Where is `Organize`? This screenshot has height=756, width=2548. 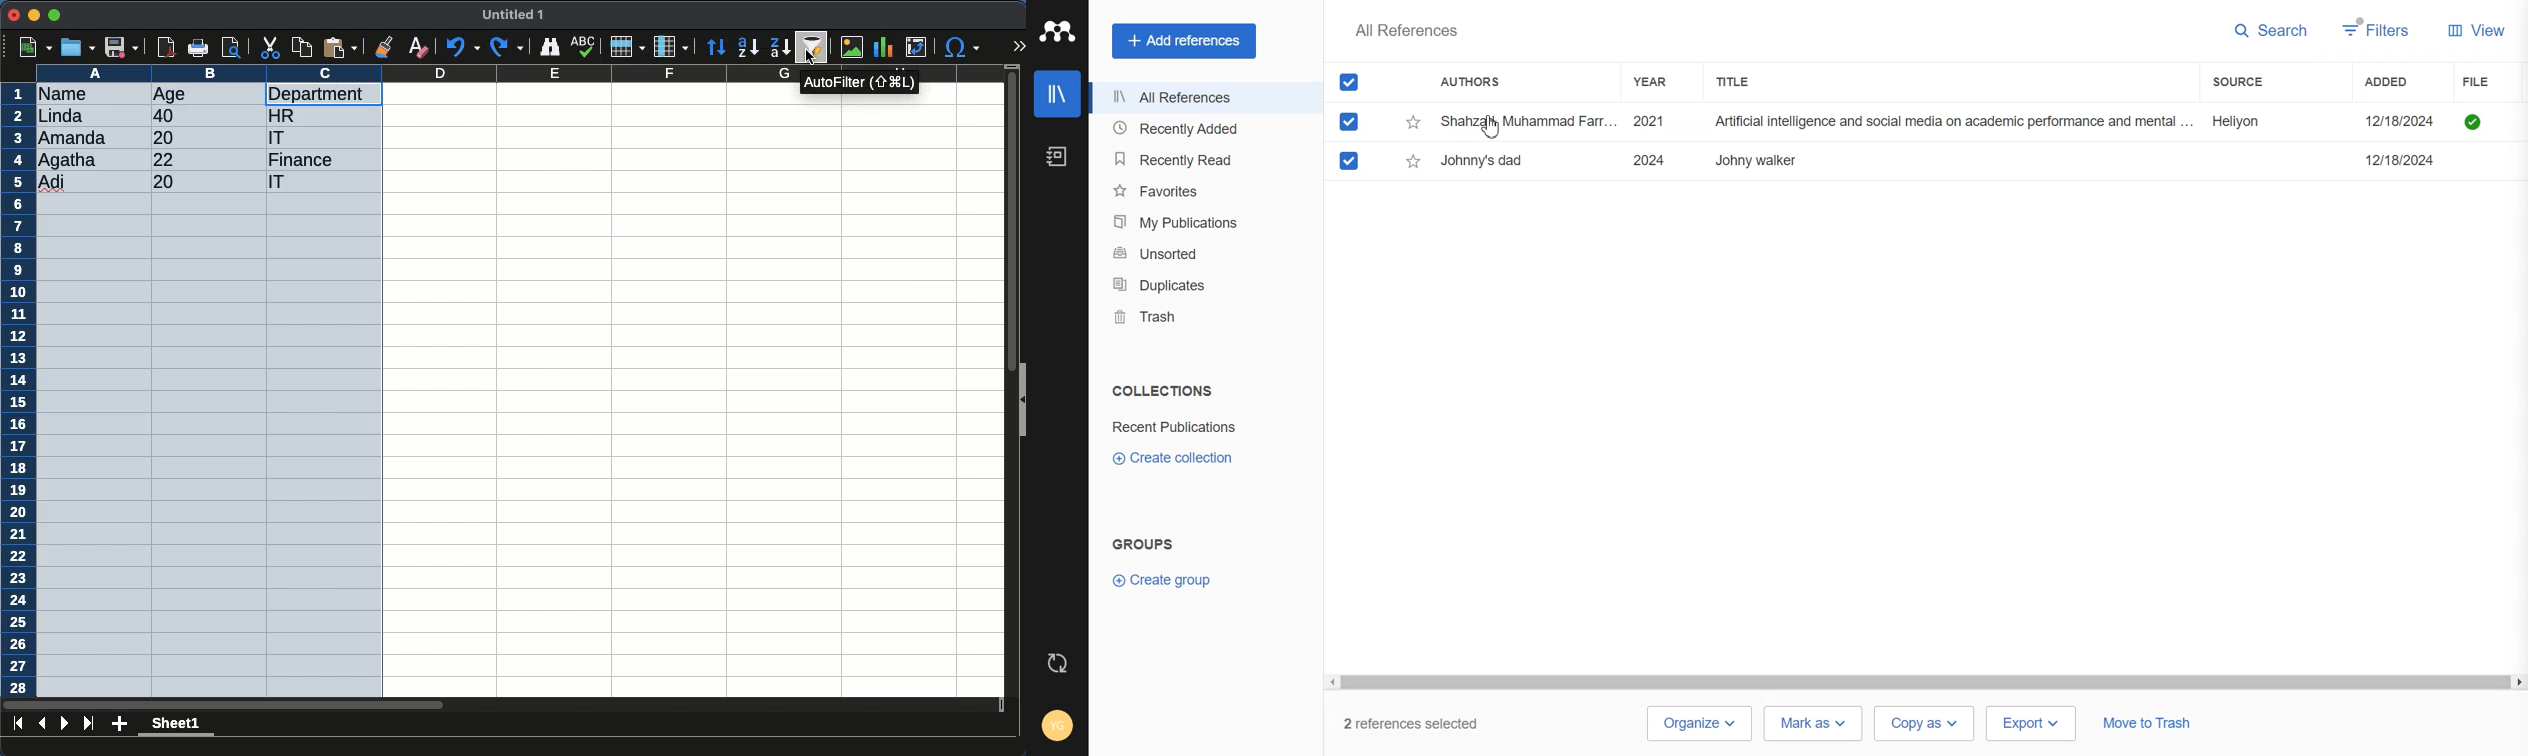
Organize is located at coordinates (1698, 724).